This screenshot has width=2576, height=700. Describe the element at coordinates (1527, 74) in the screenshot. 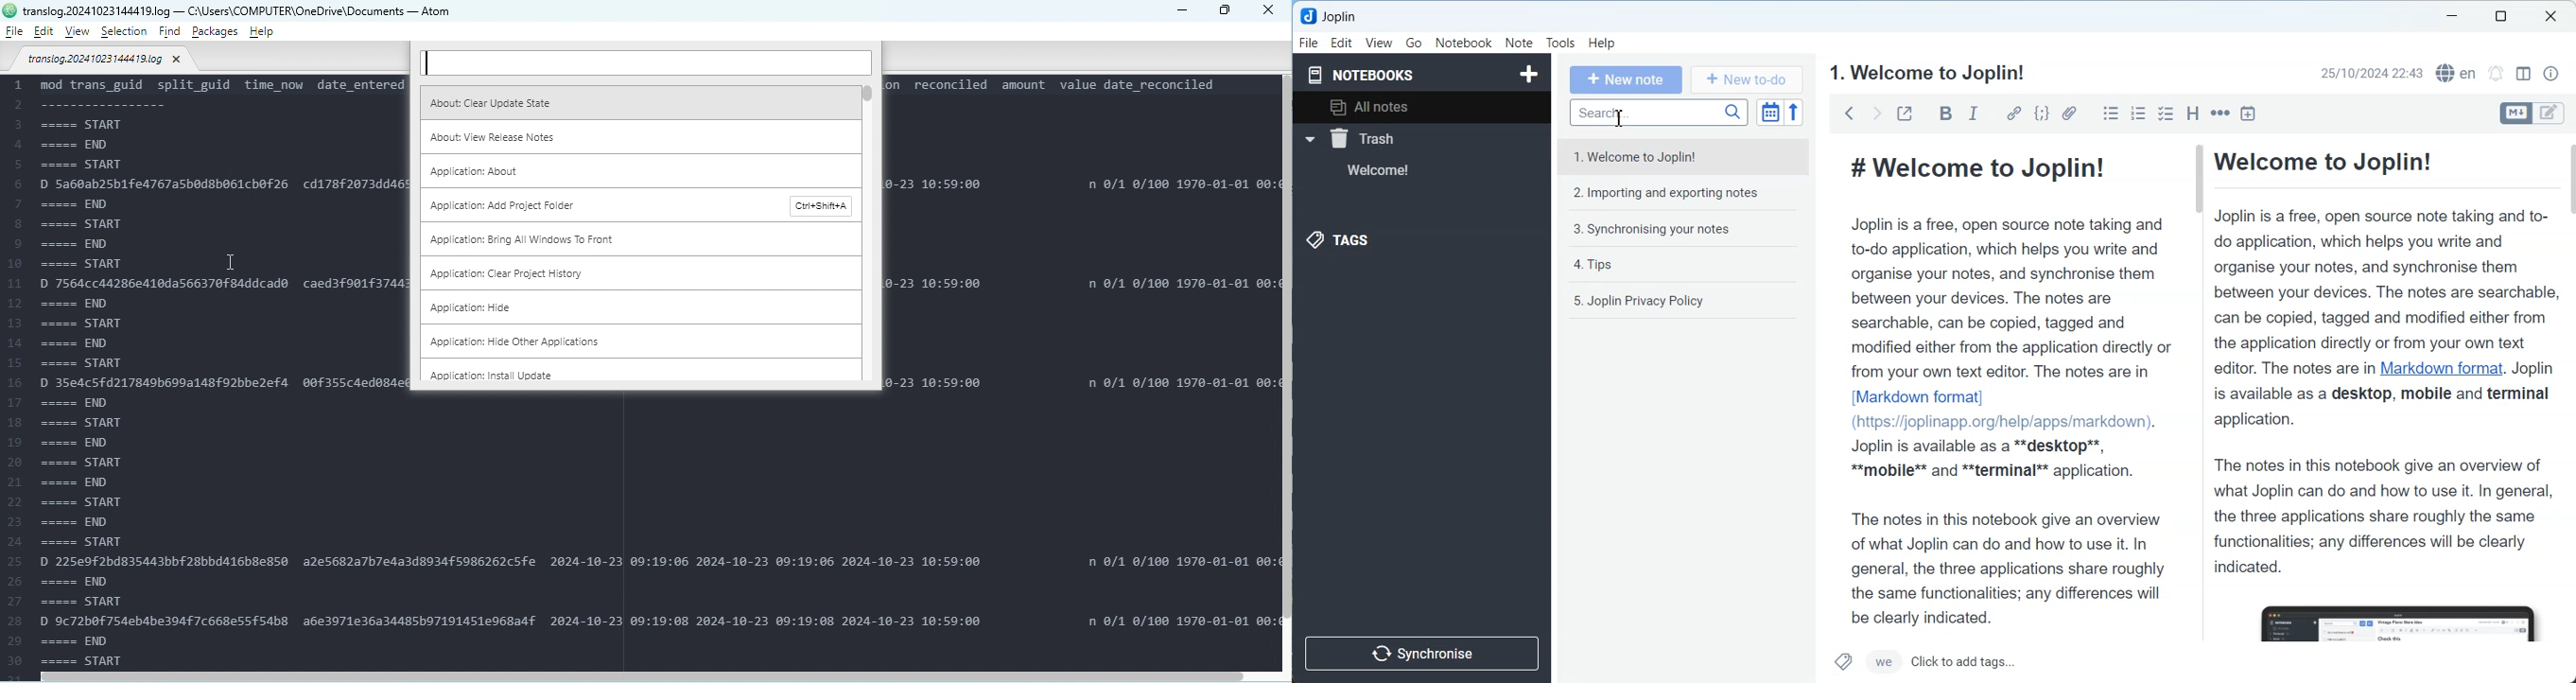

I see `Create Notebook` at that location.